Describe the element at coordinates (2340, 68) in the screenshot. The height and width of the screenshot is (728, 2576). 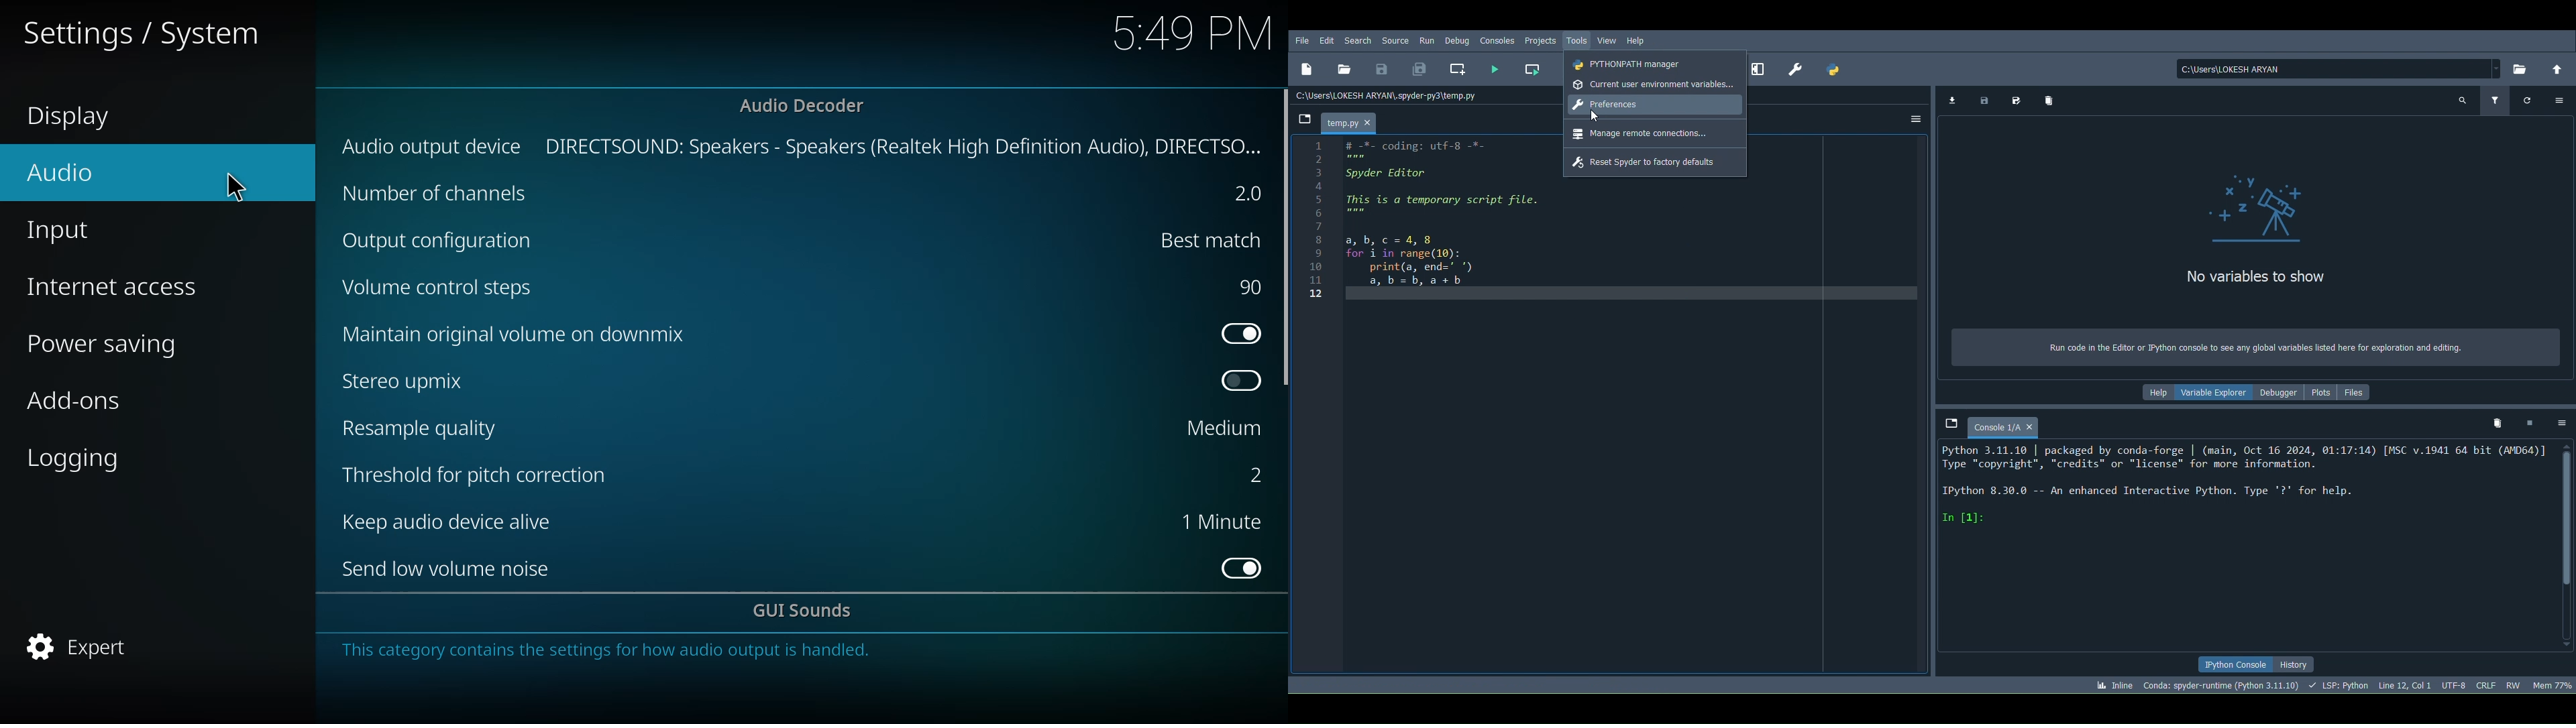
I see `File location` at that location.